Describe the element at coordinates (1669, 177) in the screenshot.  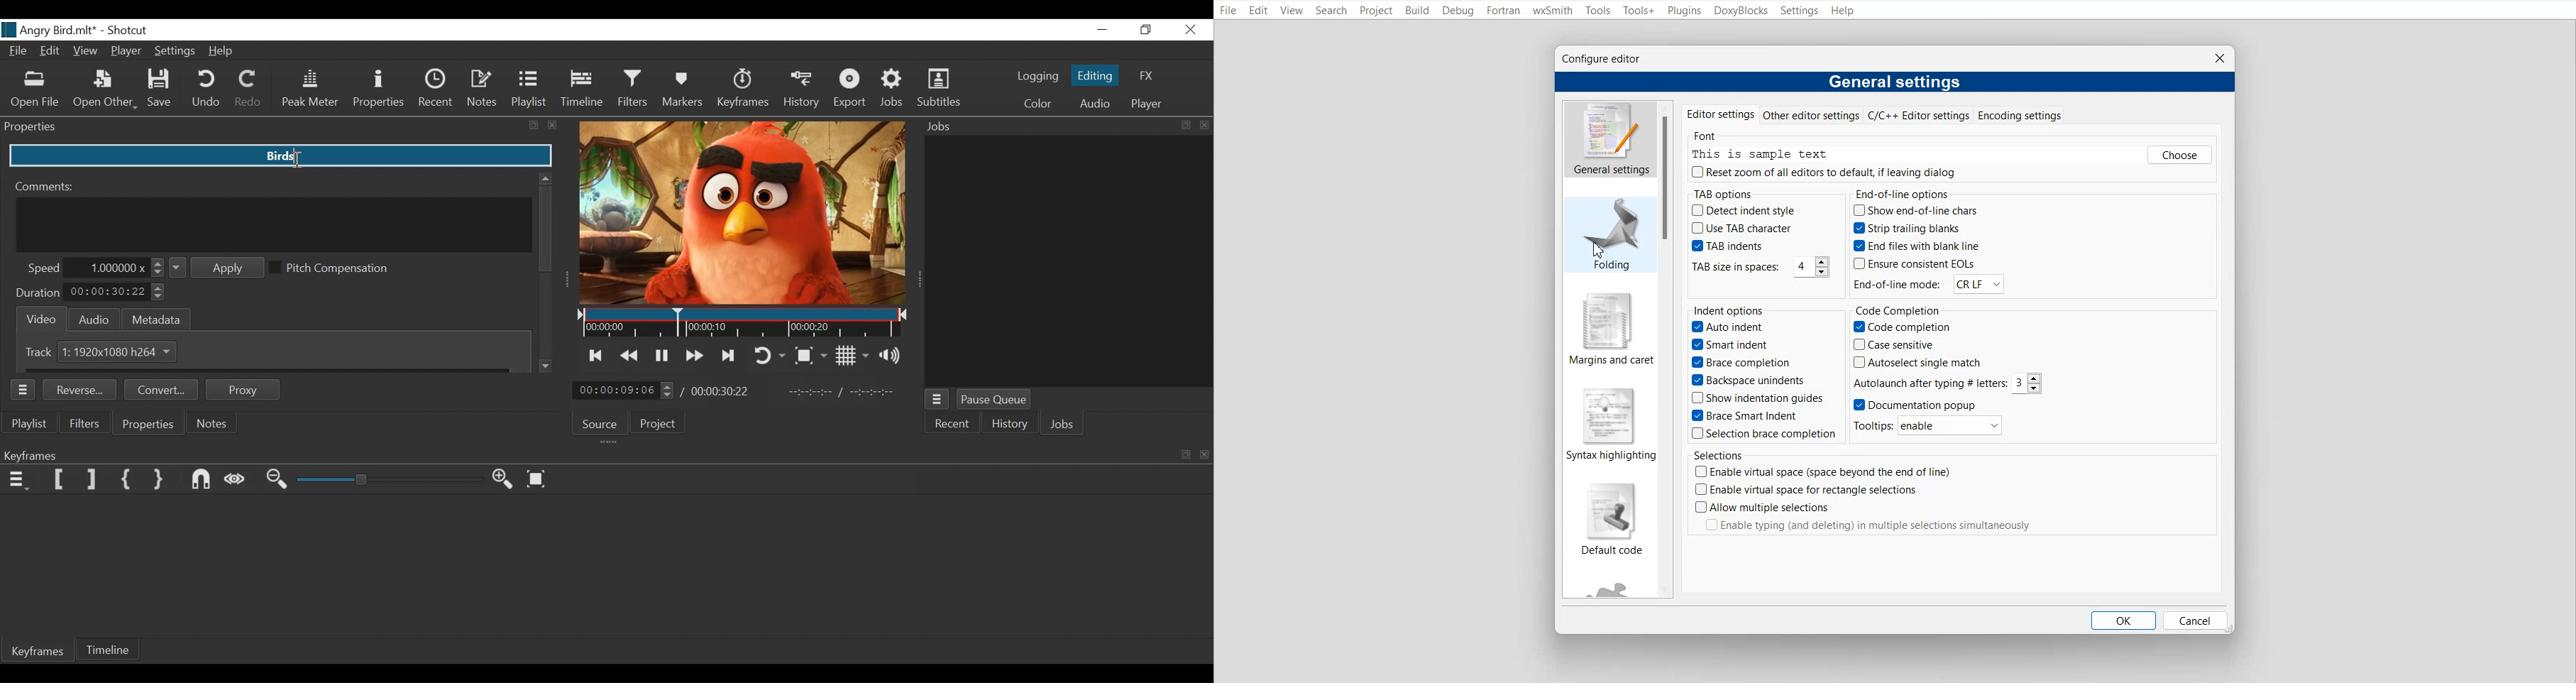
I see `Vertical scroll bar` at that location.